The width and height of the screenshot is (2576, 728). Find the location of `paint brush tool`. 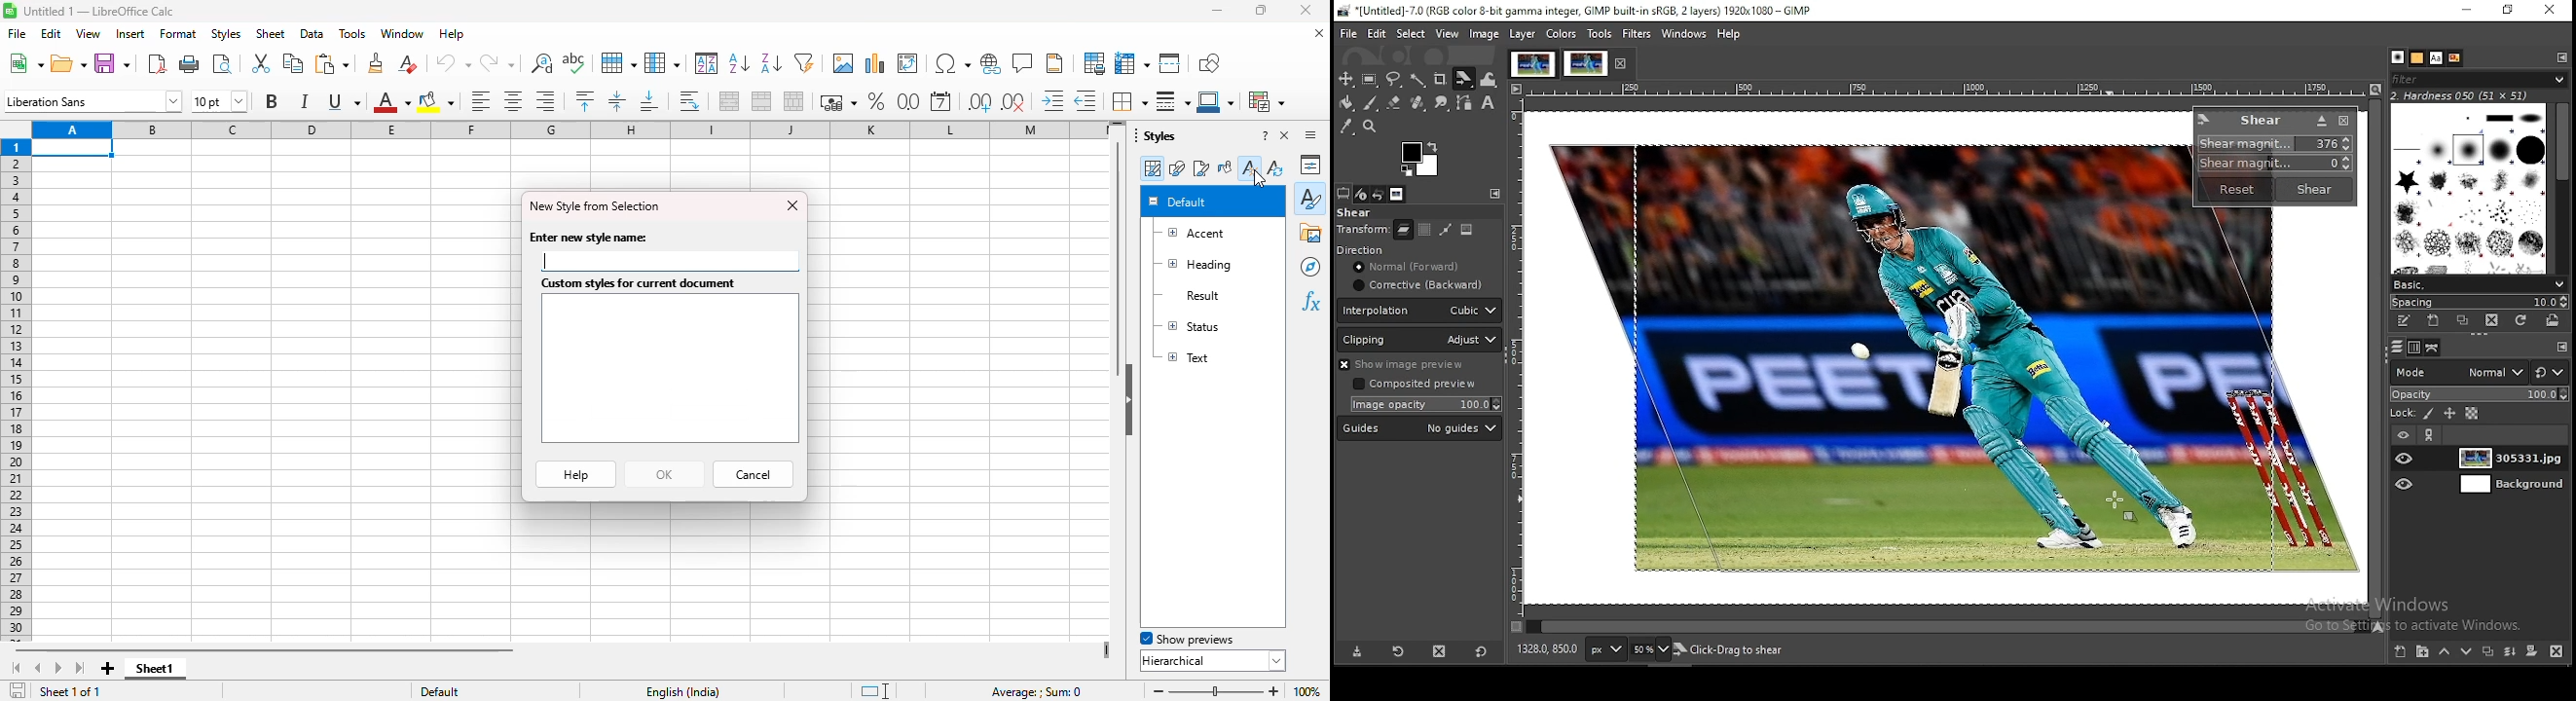

paint brush tool is located at coordinates (1374, 104).